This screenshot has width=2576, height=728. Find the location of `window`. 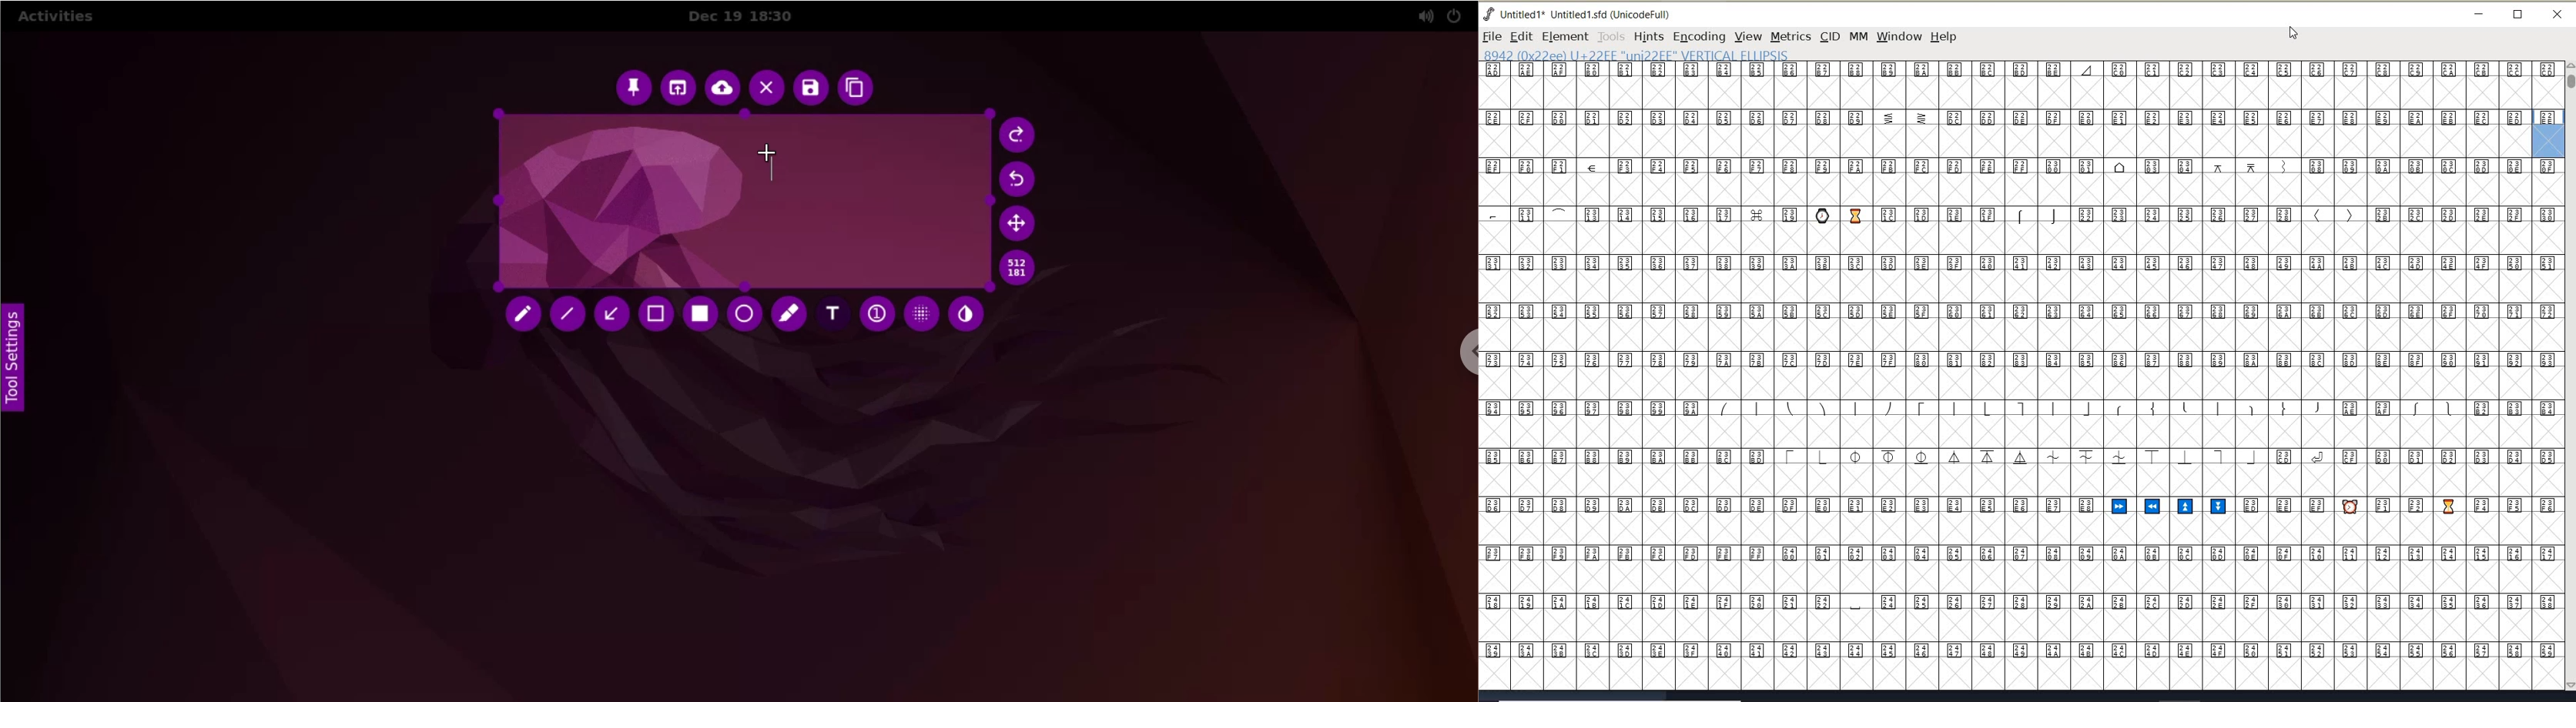

window is located at coordinates (1898, 36).